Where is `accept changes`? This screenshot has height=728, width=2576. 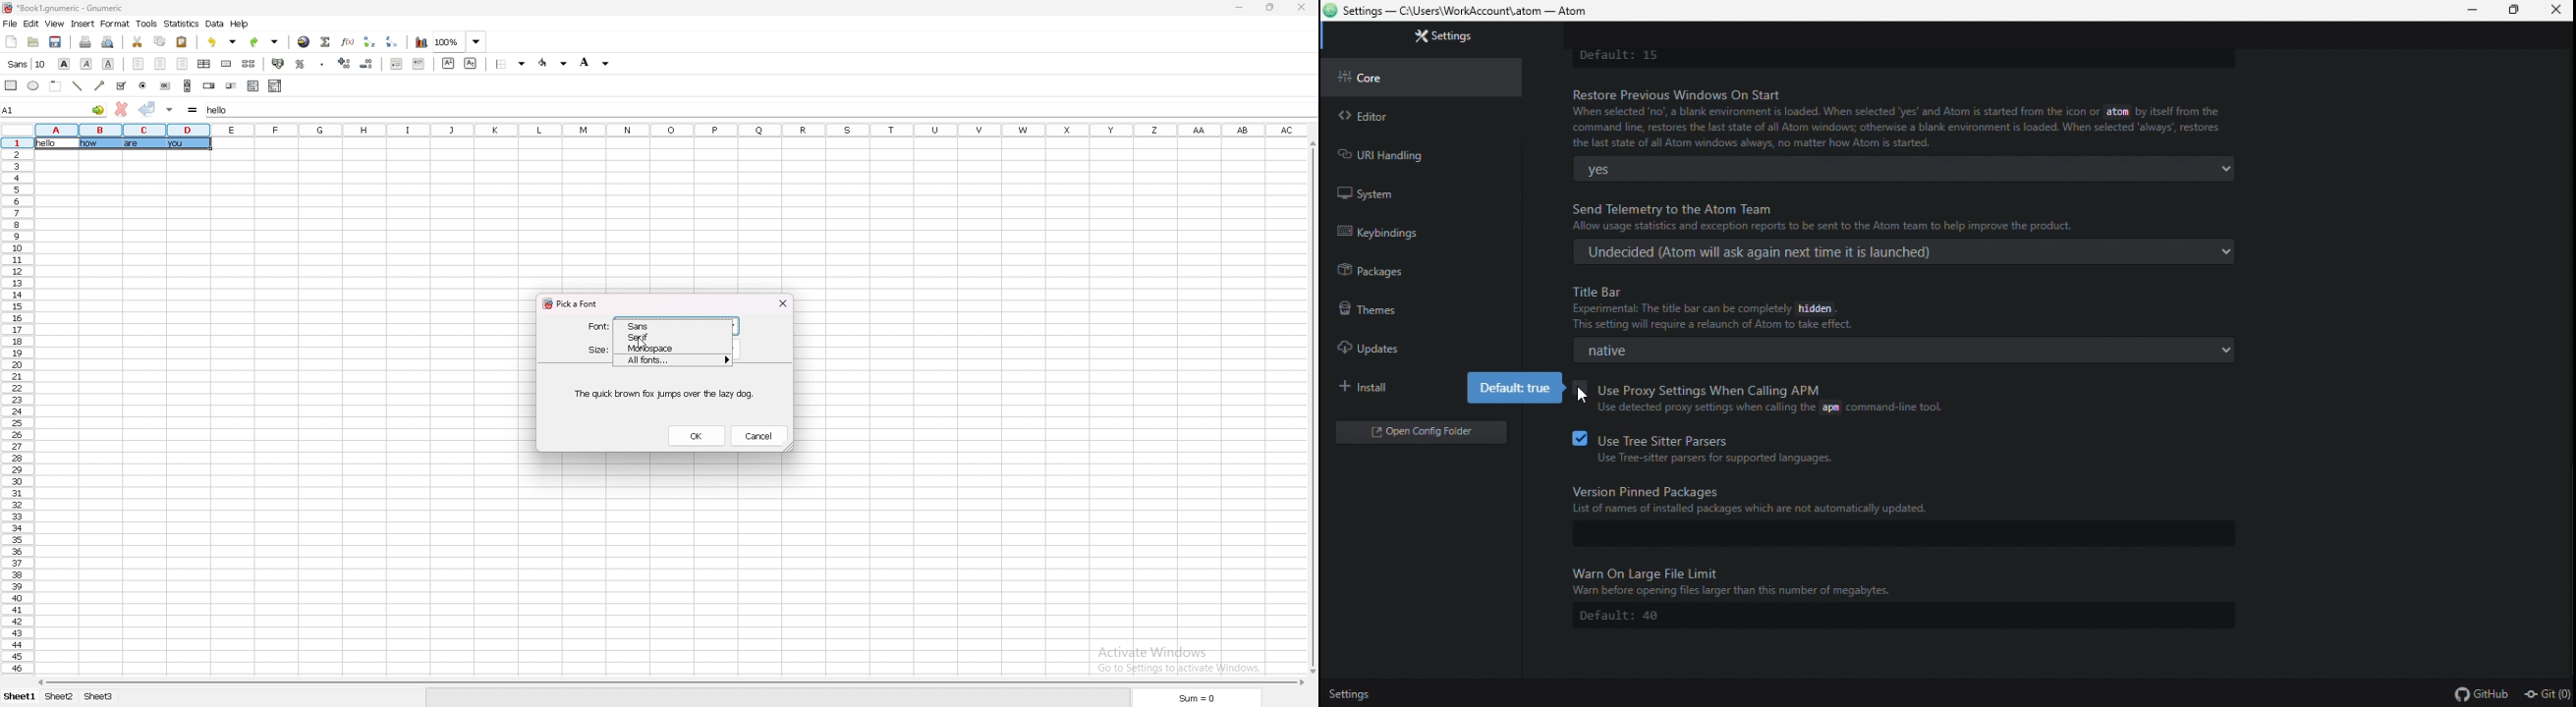
accept changes is located at coordinates (148, 108).